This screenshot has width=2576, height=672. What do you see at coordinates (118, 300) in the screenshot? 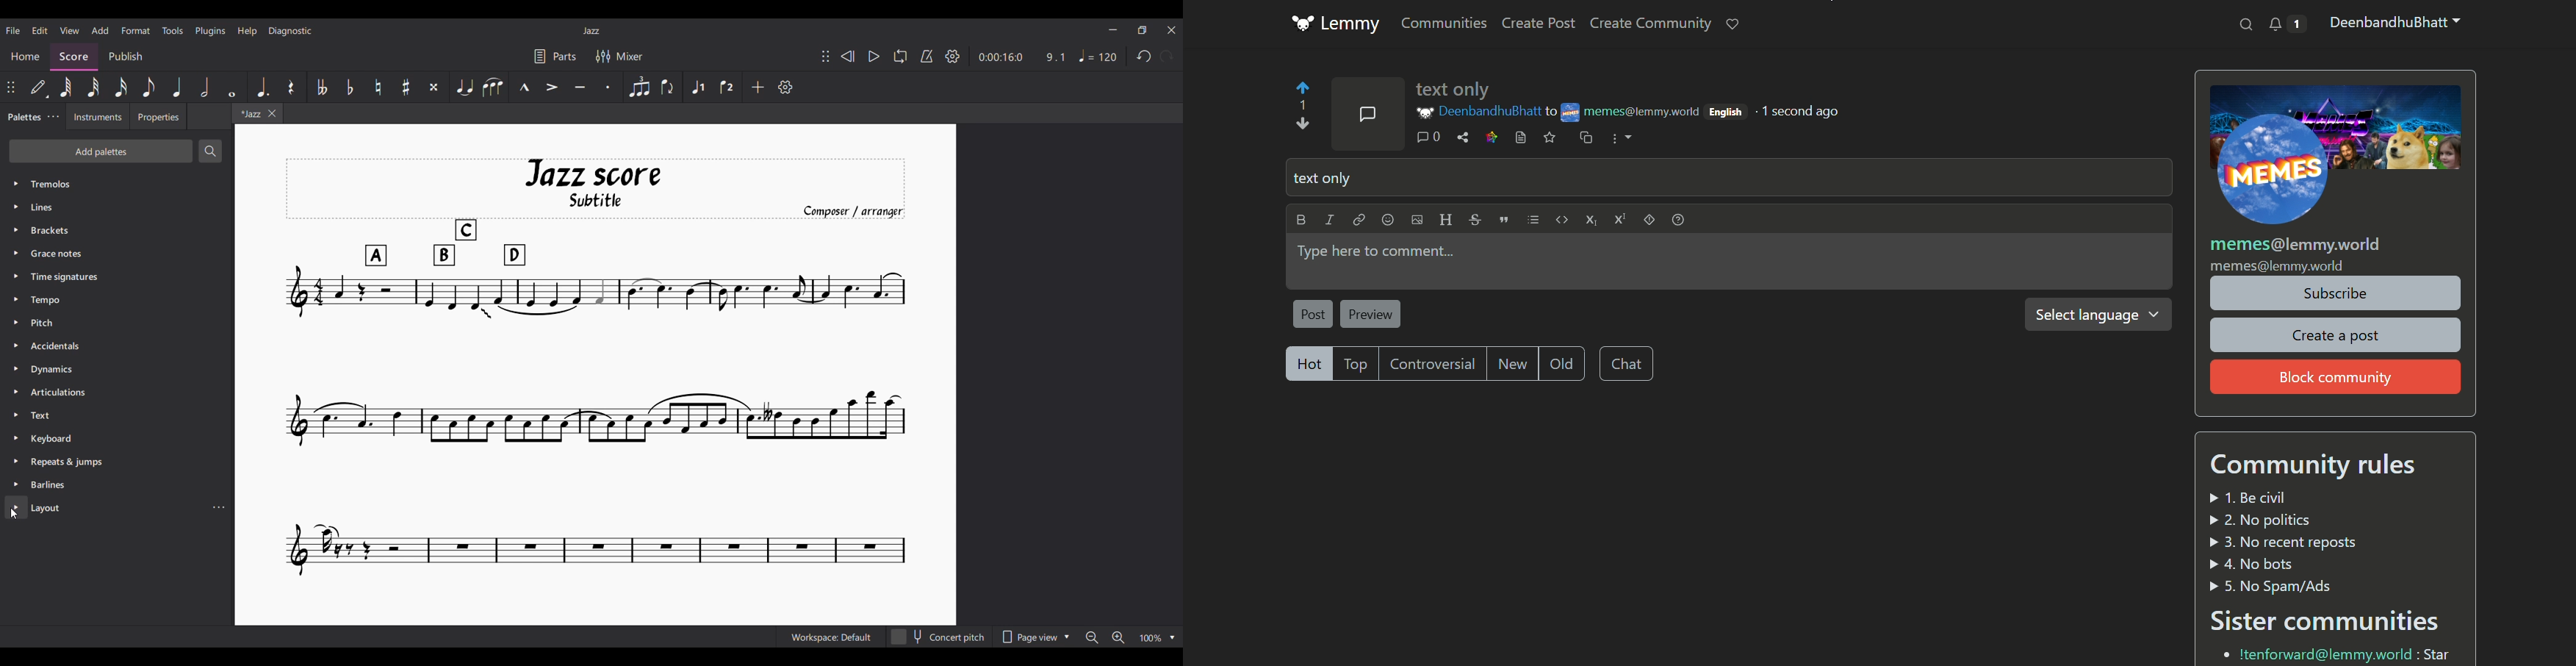
I see `Tempo` at bounding box center [118, 300].